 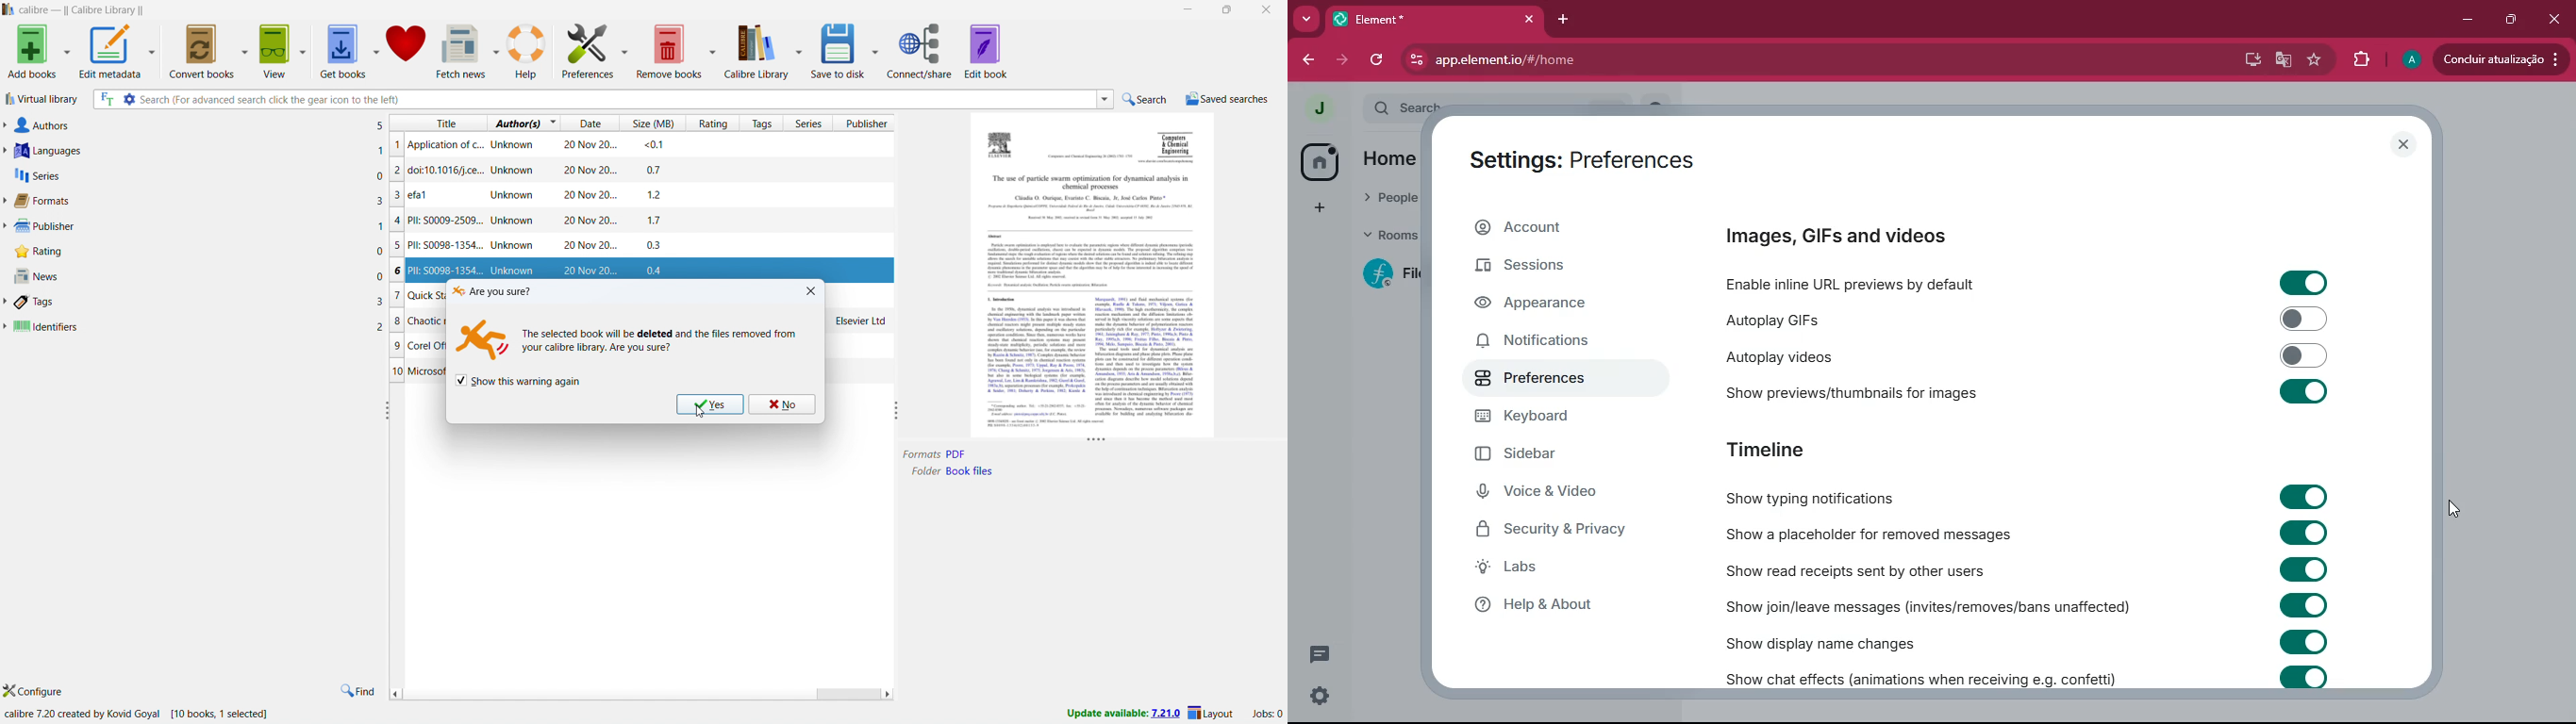 What do you see at coordinates (516, 123) in the screenshot?
I see `sort by authors` at bounding box center [516, 123].